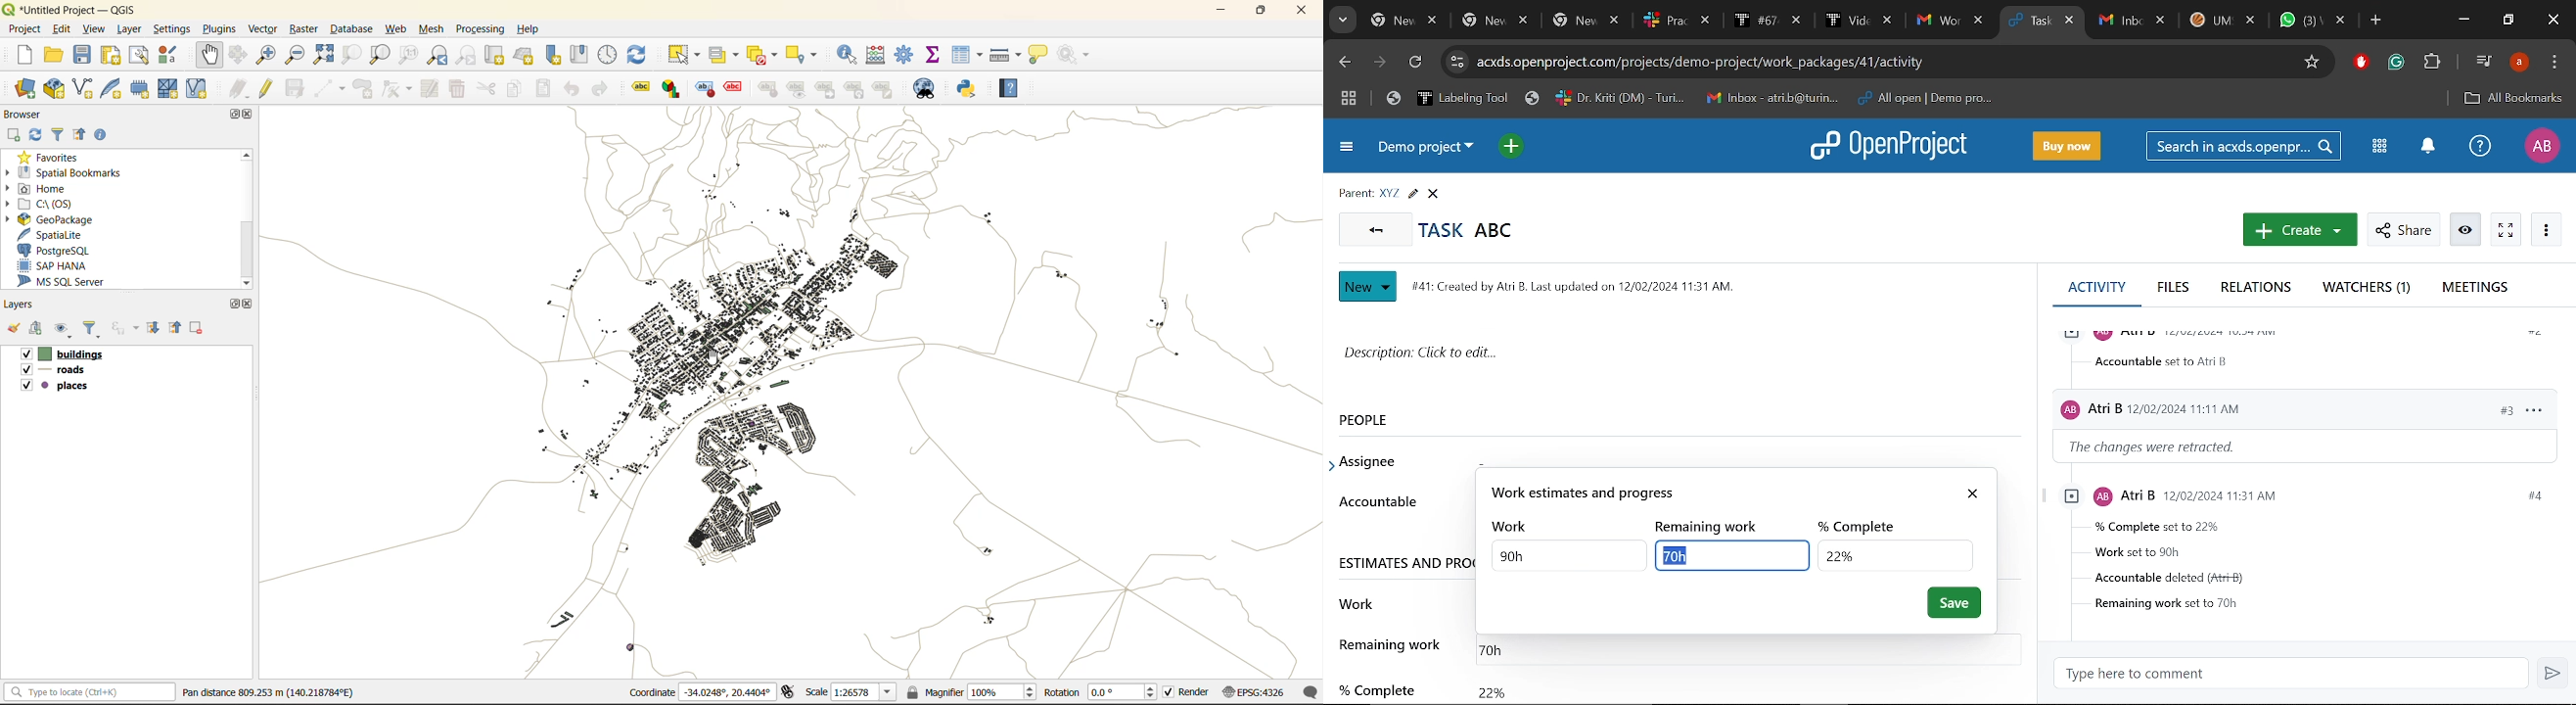  Describe the element at coordinates (1714, 526) in the screenshot. I see `remaining work` at that location.